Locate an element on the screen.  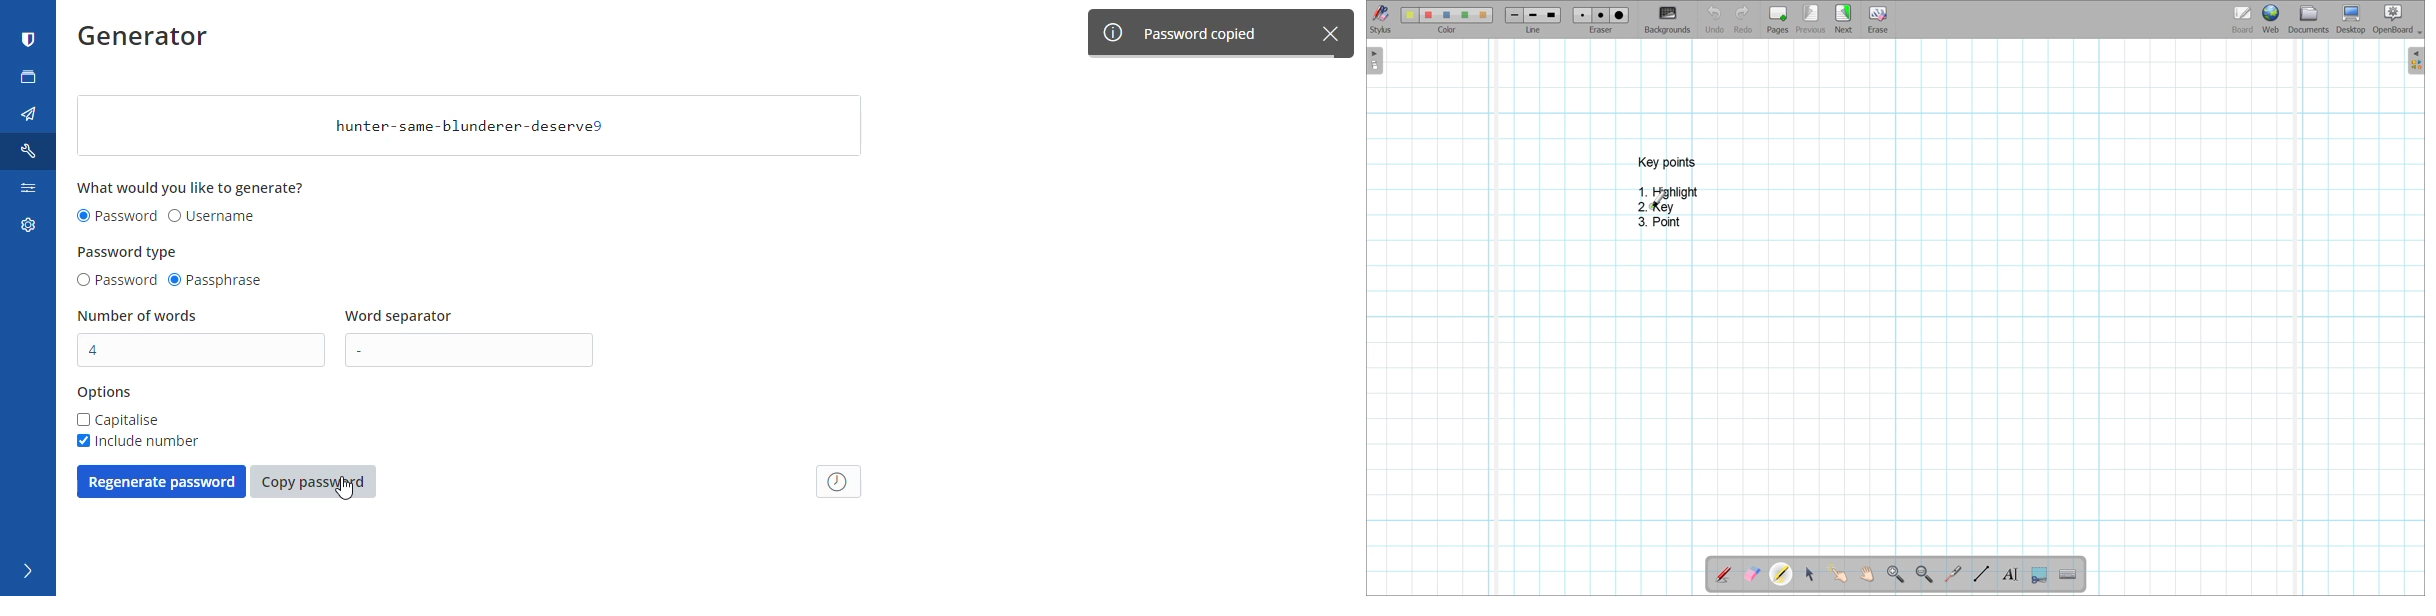
passphrase radio button is located at coordinates (219, 281).